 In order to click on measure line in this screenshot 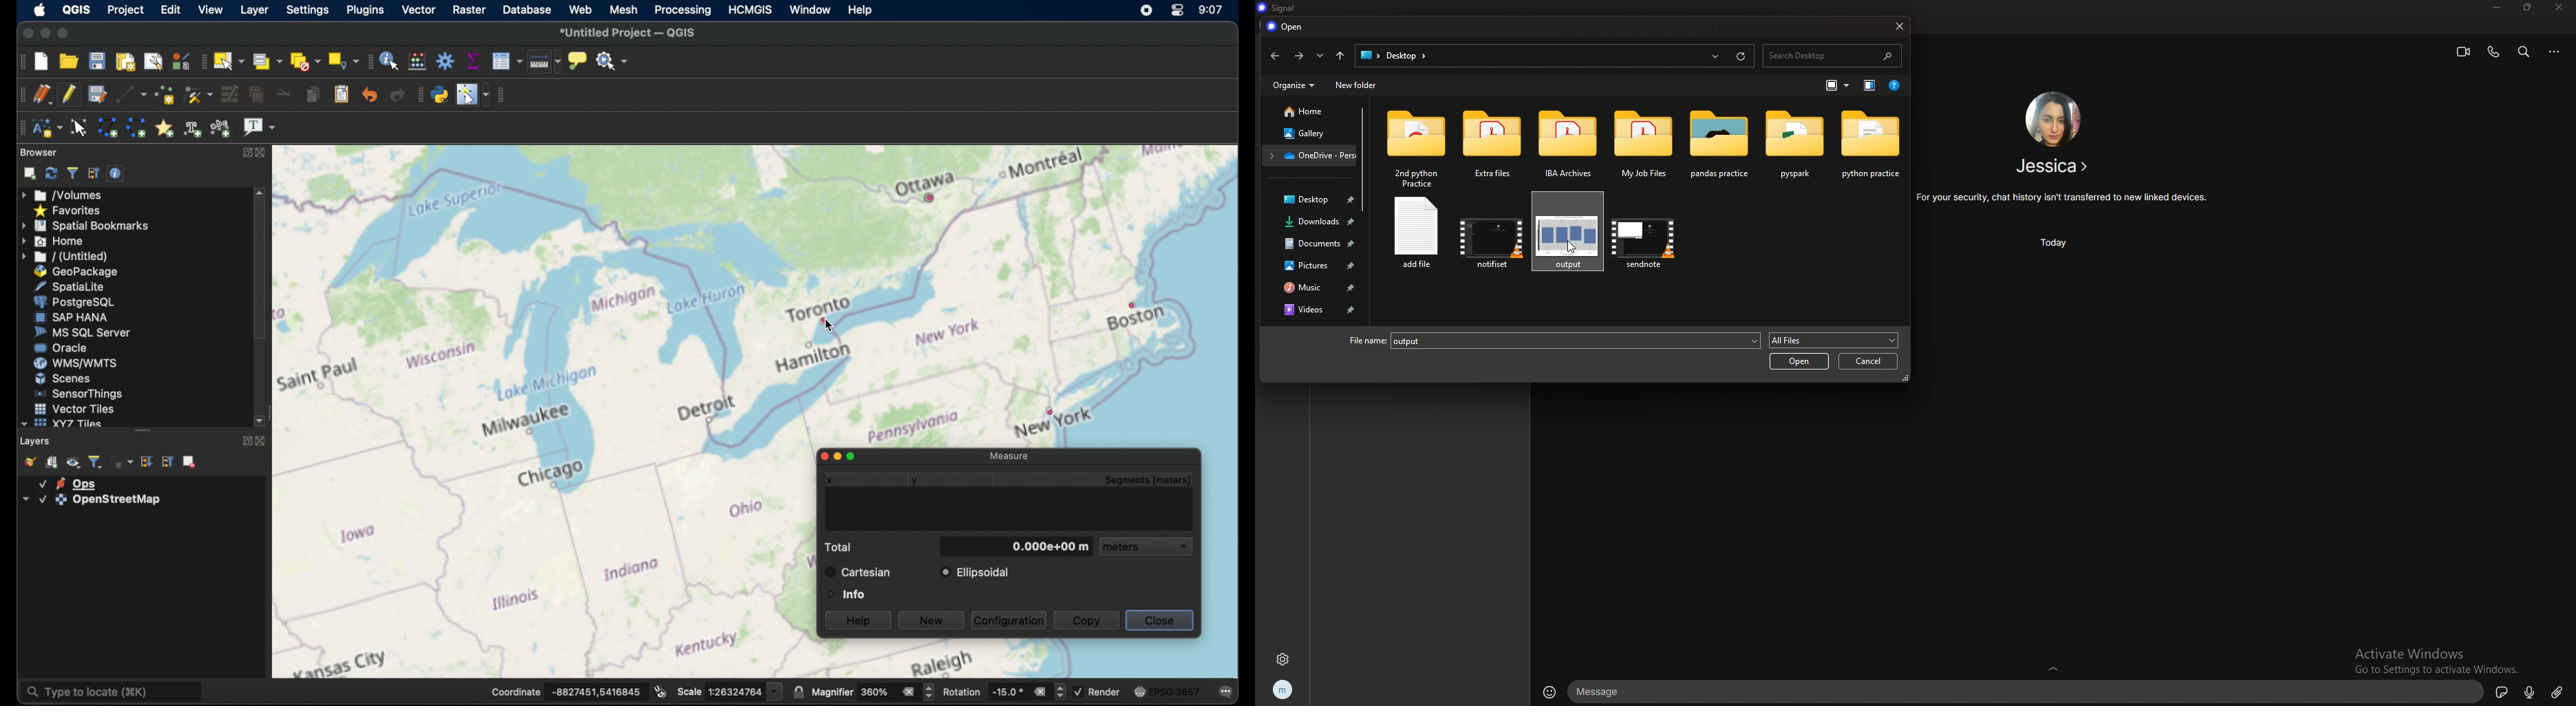, I will do `click(544, 64)`.